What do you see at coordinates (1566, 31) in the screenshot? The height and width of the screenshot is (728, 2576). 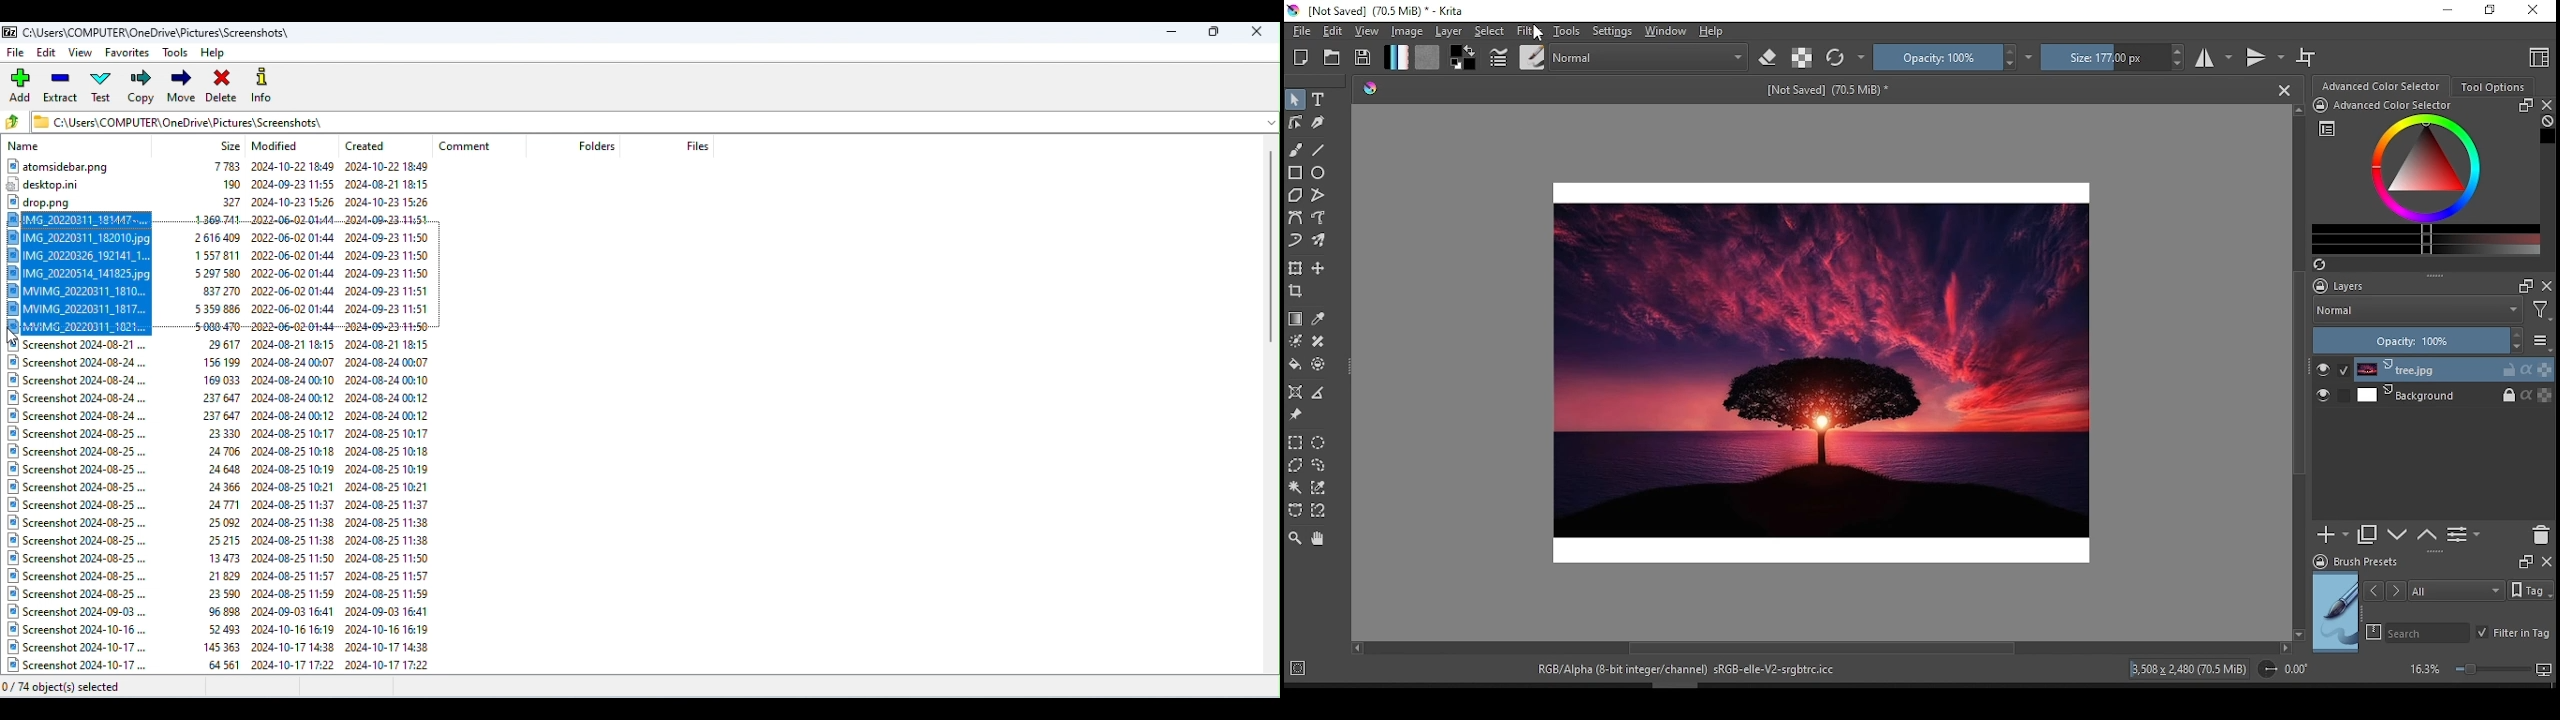 I see `tools` at bounding box center [1566, 31].